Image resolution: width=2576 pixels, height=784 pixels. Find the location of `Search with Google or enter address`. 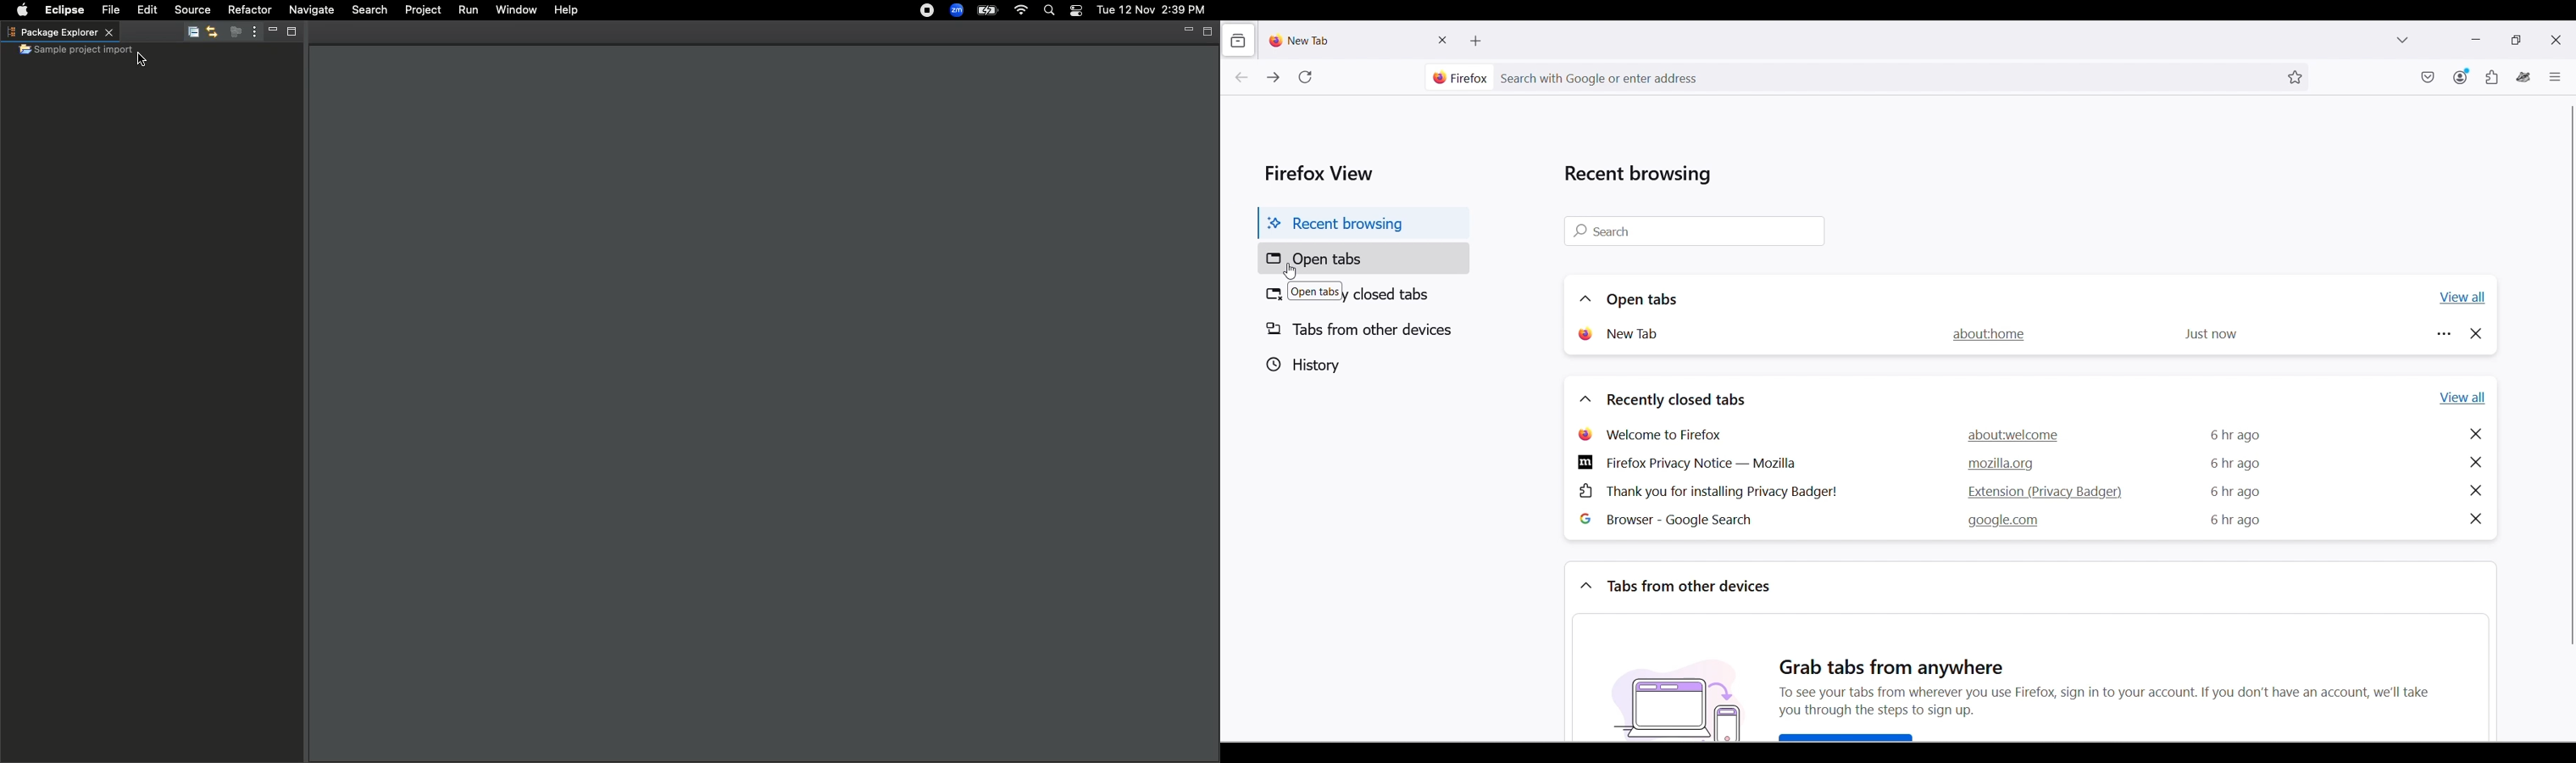

Search with Google or enter address is located at coordinates (1886, 78).